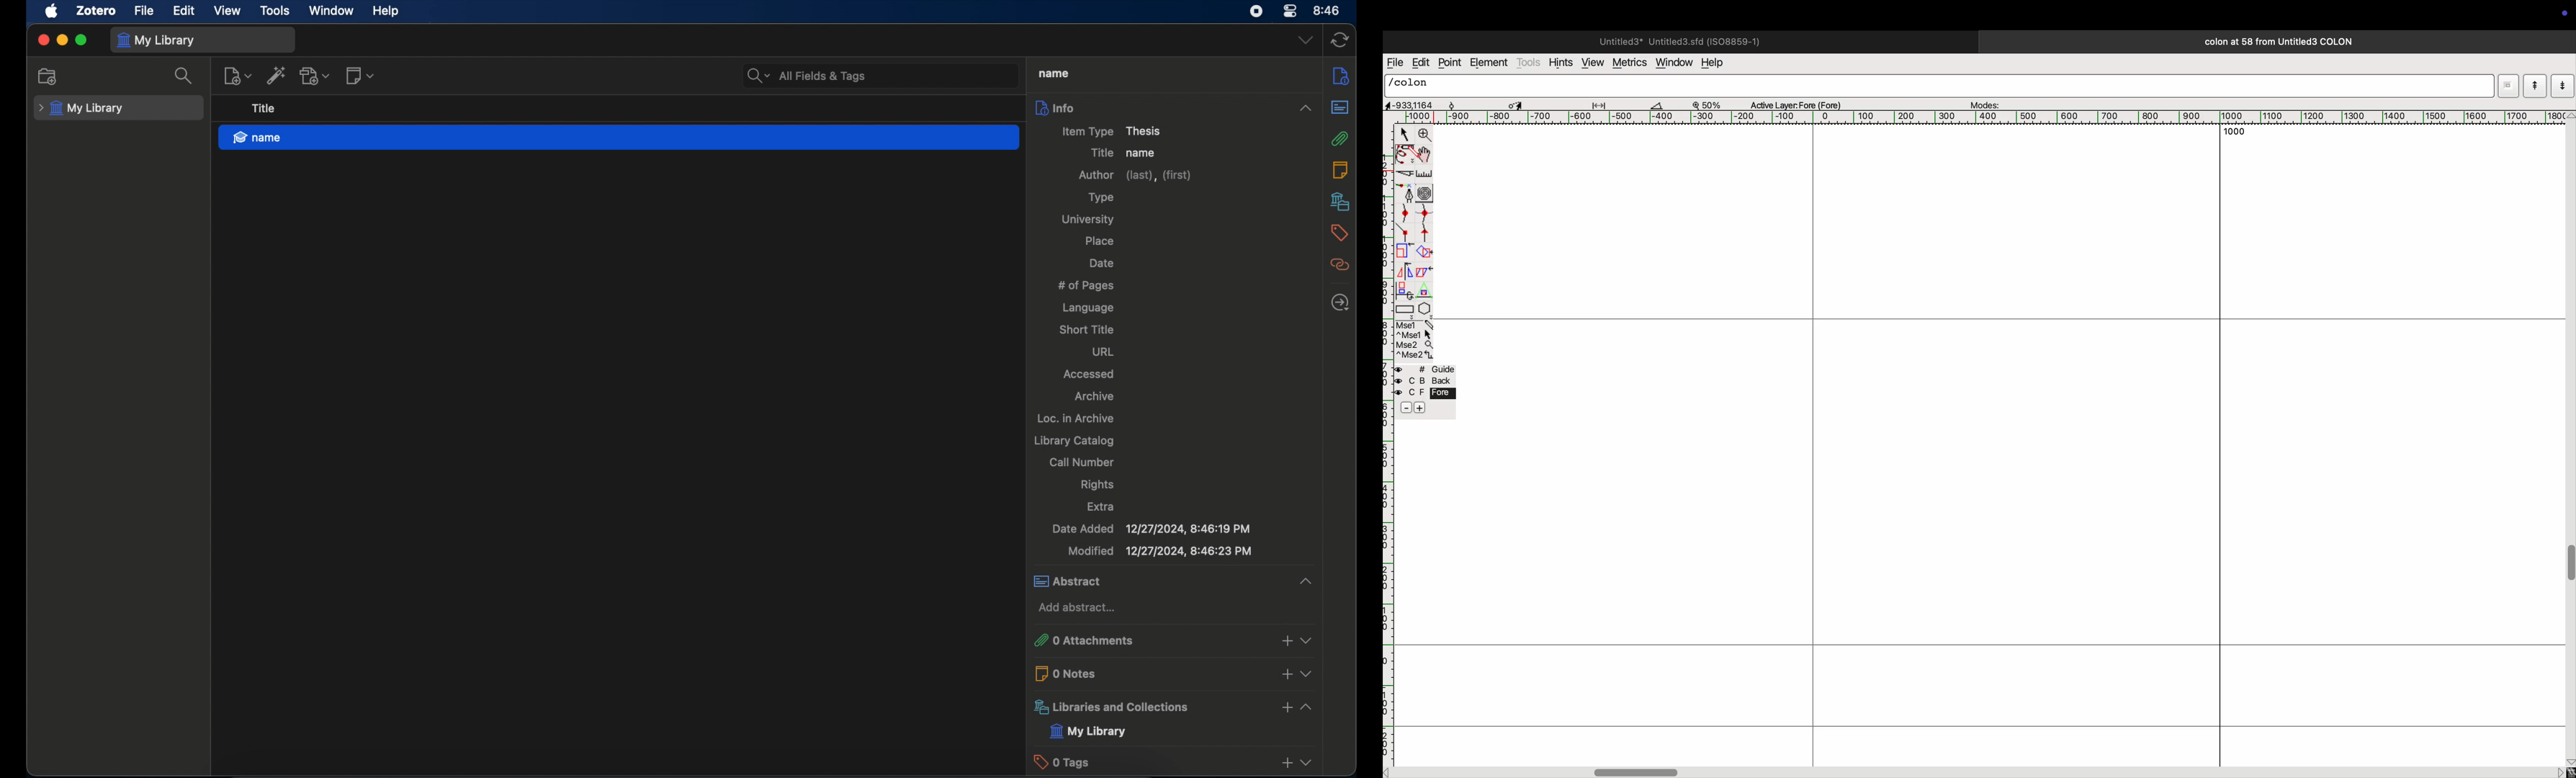 The image size is (2576, 784). I want to click on collapse, so click(1307, 108).